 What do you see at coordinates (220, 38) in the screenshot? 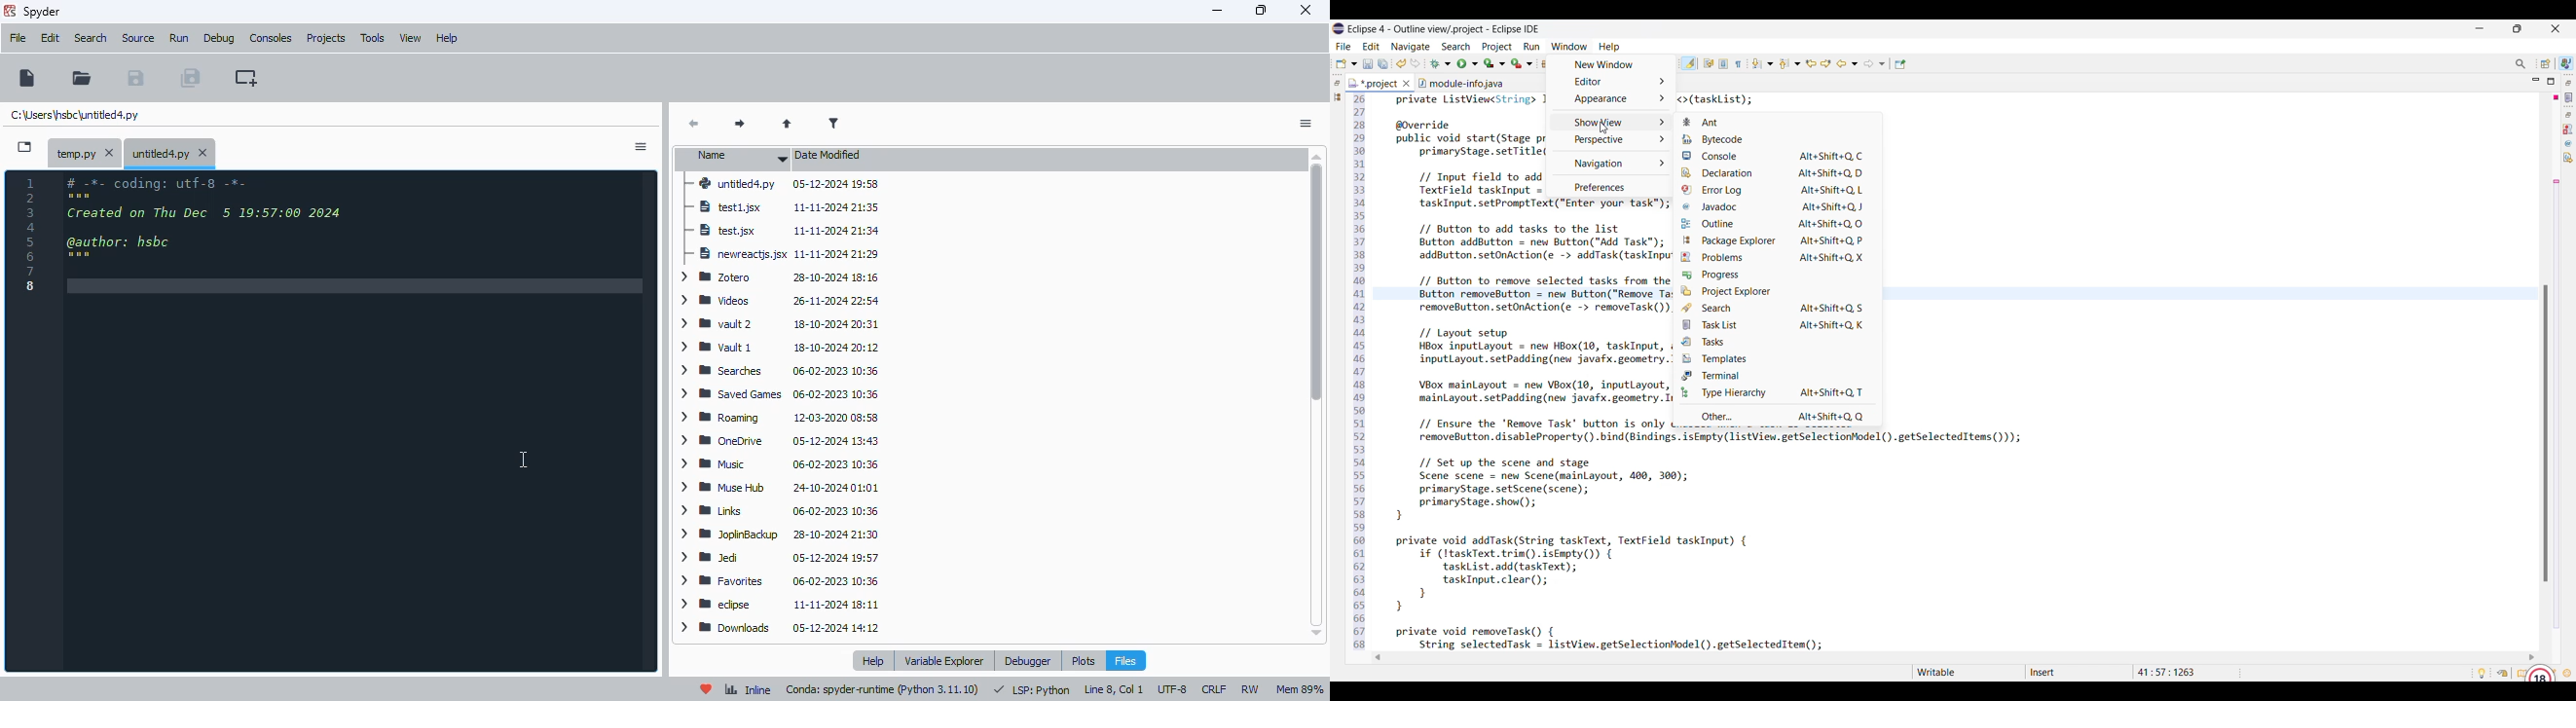
I see `debug` at bounding box center [220, 38].